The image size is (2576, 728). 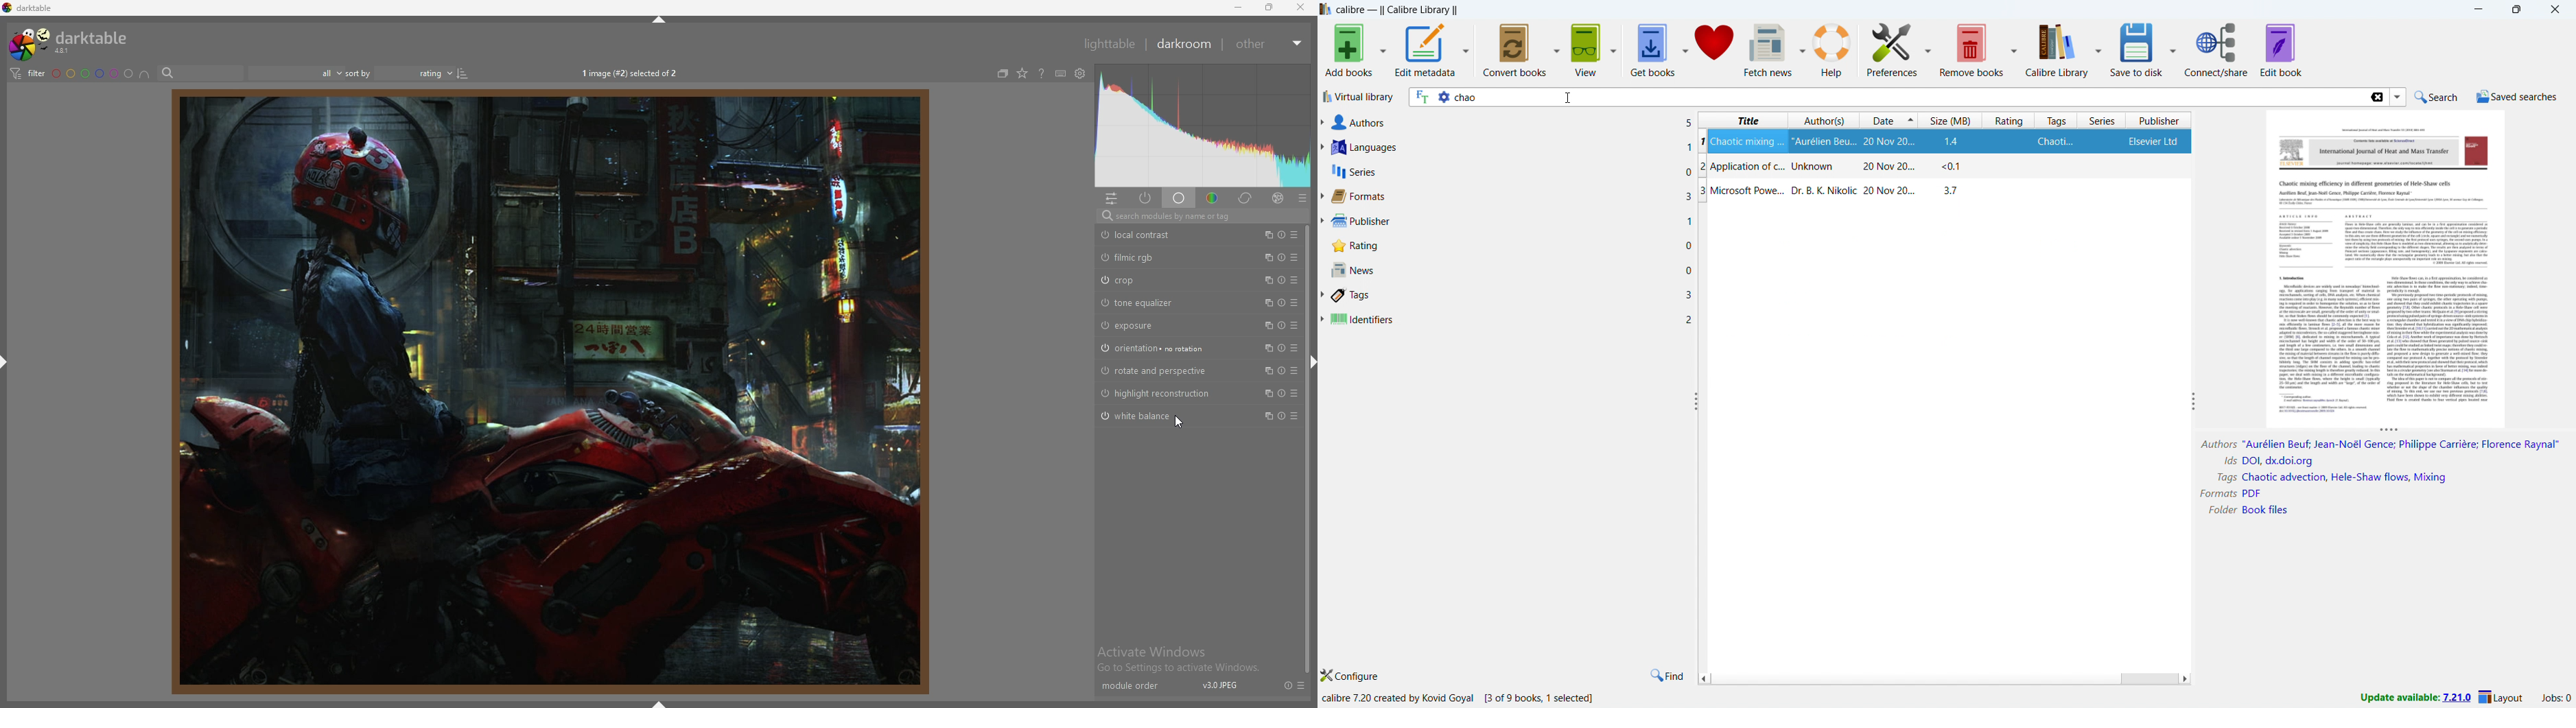 What do you see at coordinates (1892, 49) in the screenshot?
I see `preference ` at bounding box center [1892, 49].